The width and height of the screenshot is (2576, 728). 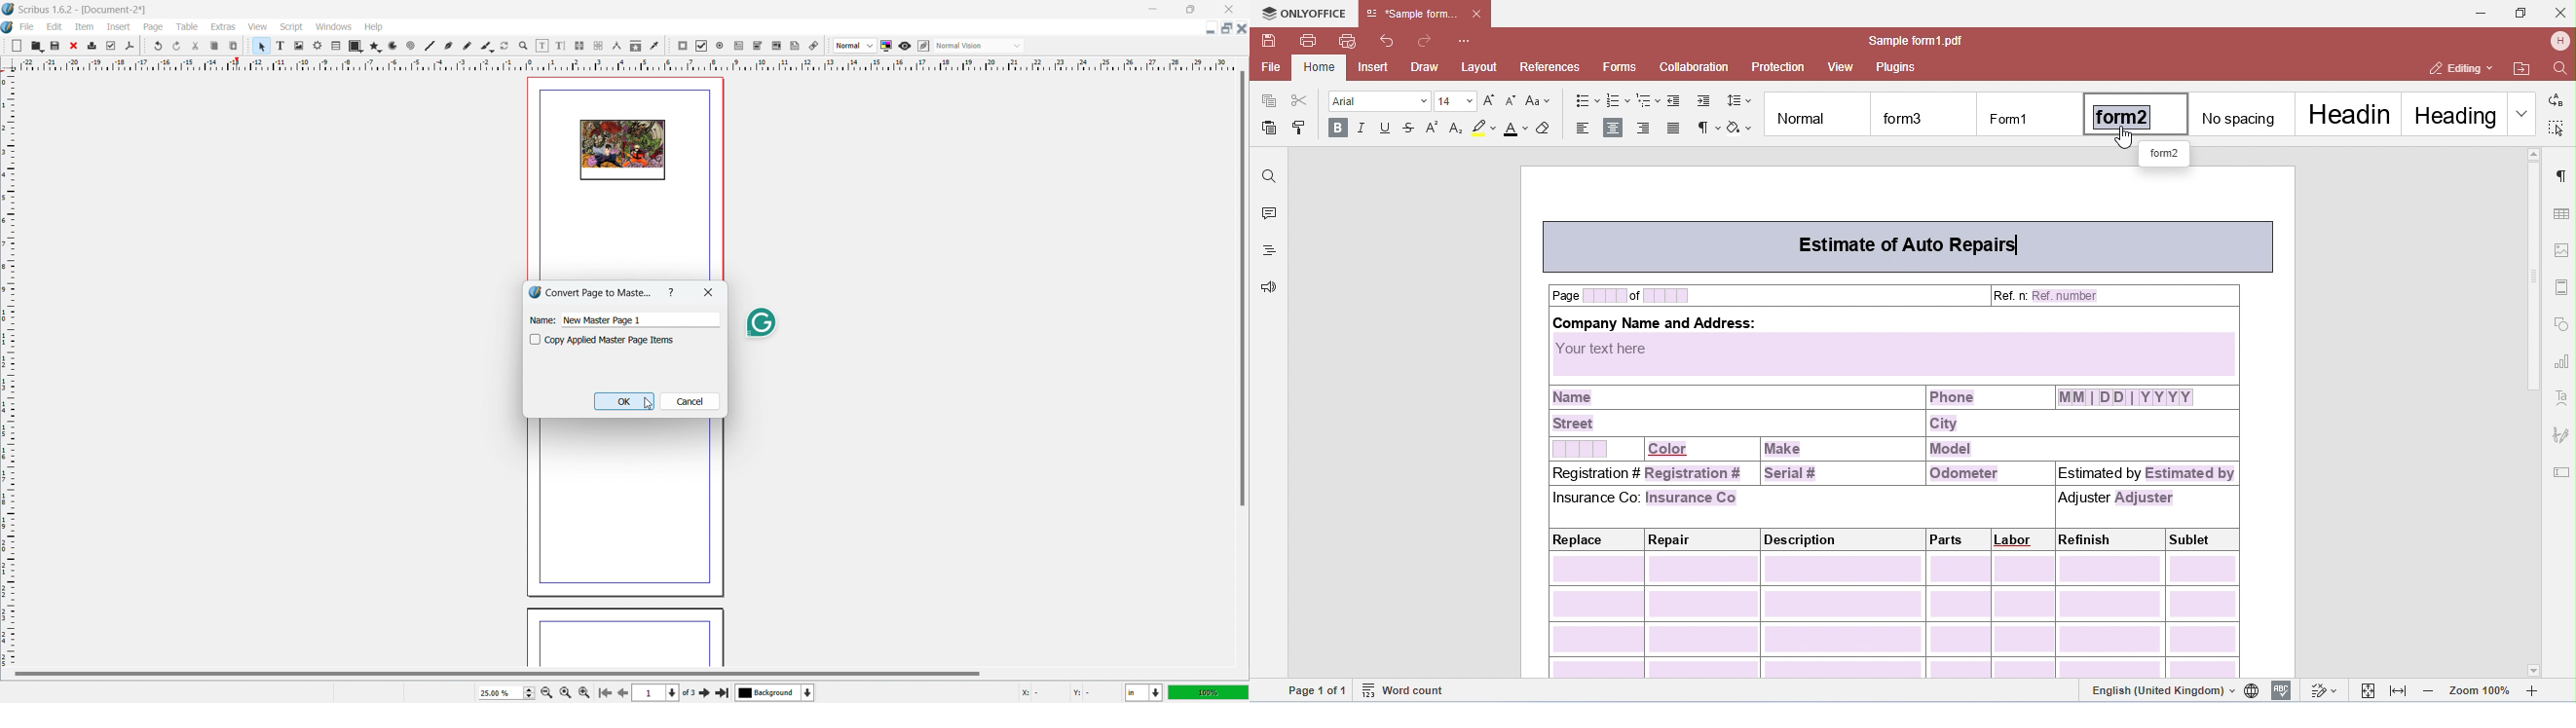 What do you see at coordinates (829, 46) in the screenshot?
I see `move toolbox` at bounding box center [829, 46].